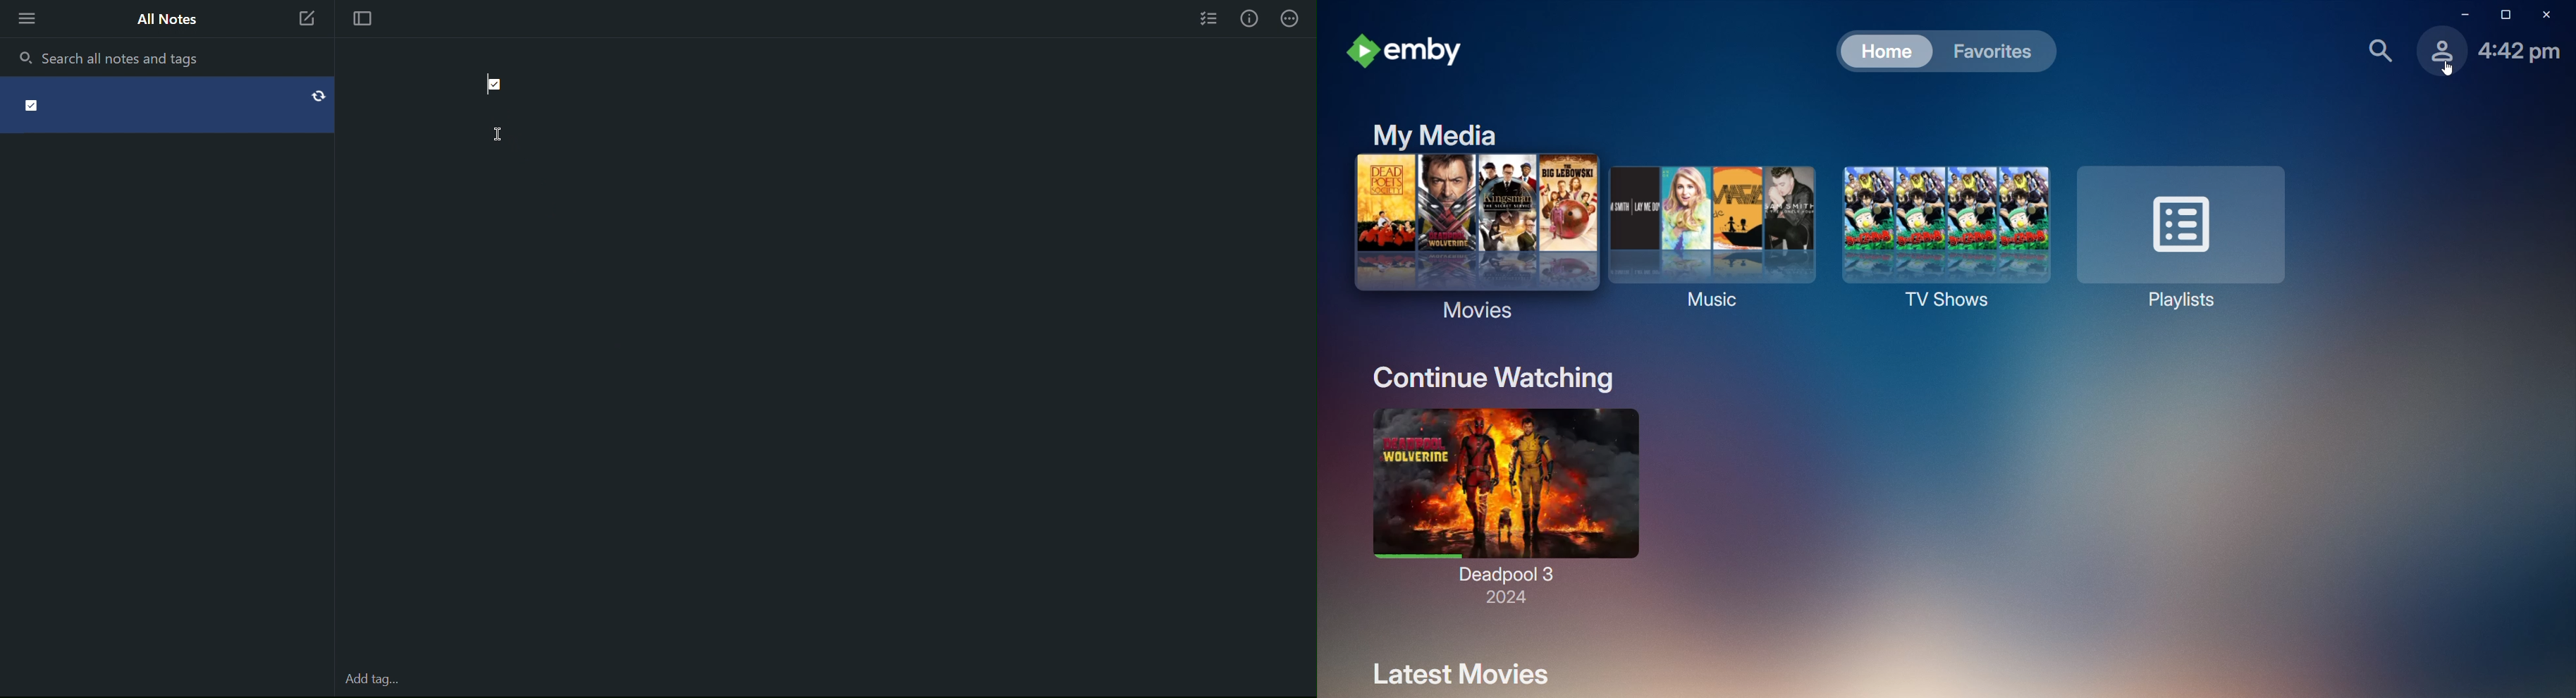 The image size is (2576, 700). What do you see at coordinates (1468, 237) in the screenshot?
I see `Movies` at bounding box center [1468, 237].